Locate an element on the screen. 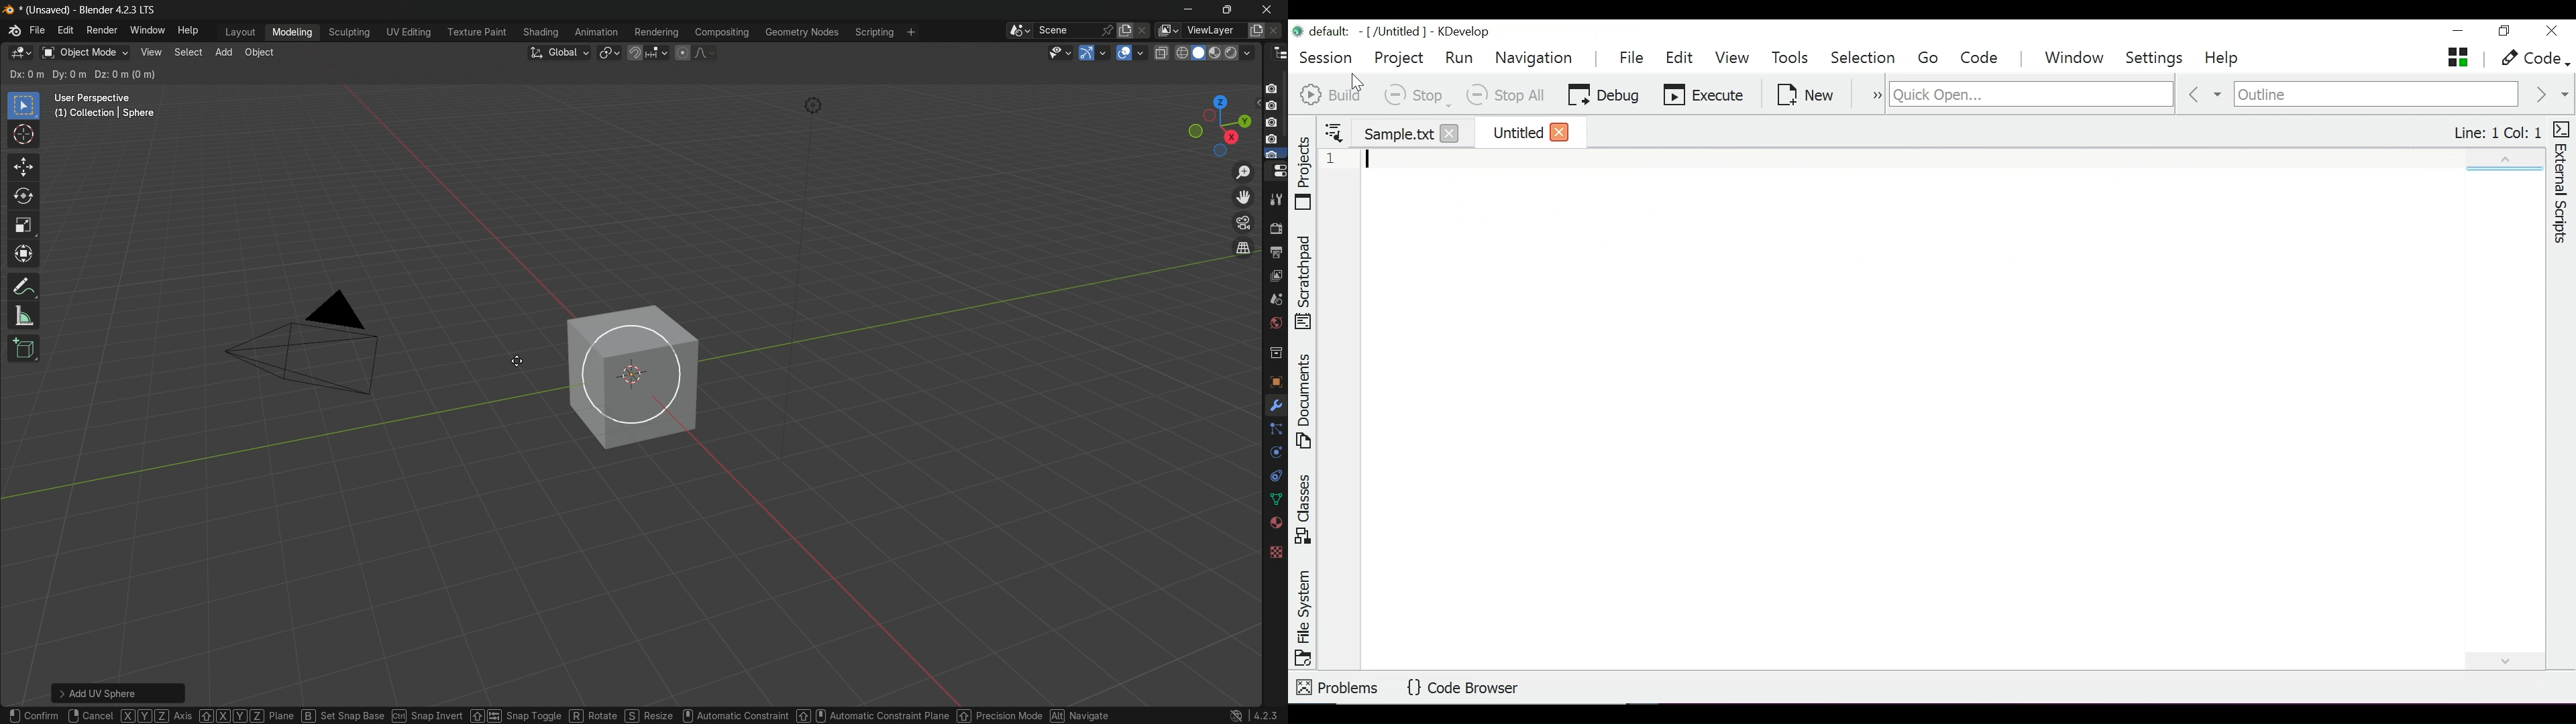 The image size is (2576, 728). Code is located at coordinates (1978, 58).